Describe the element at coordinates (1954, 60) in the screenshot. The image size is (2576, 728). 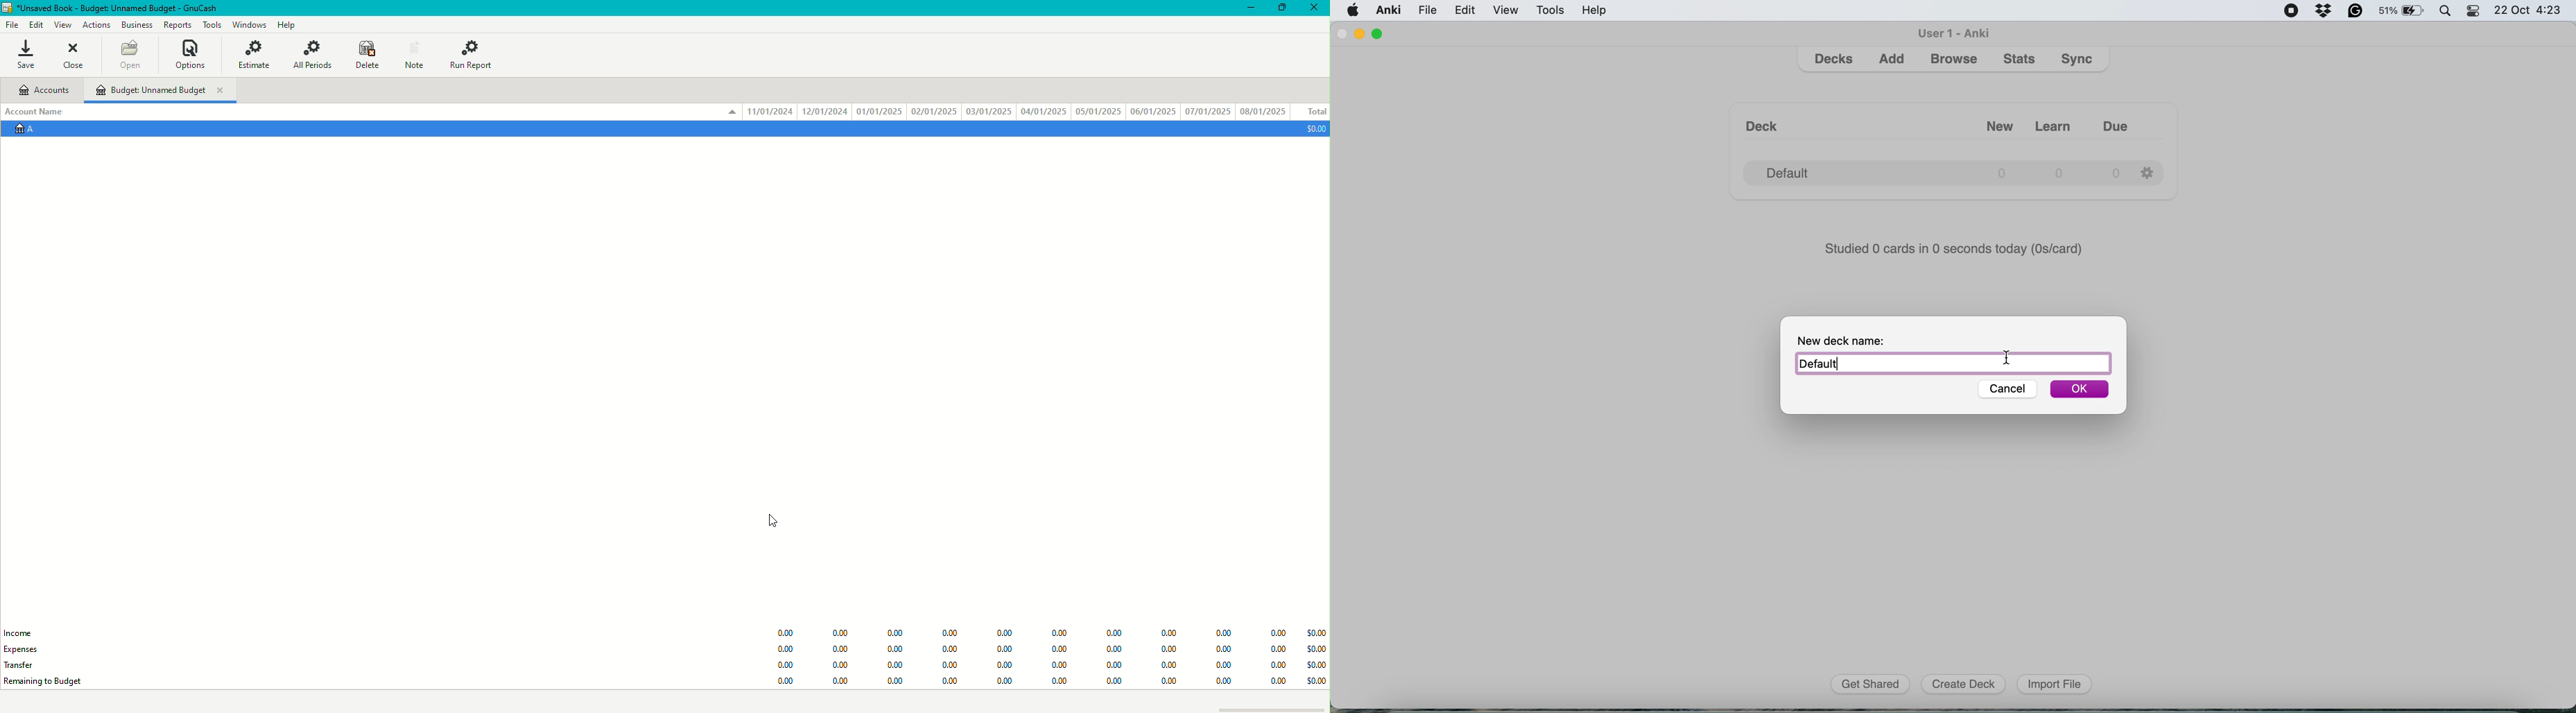
I see `browse` at that location.